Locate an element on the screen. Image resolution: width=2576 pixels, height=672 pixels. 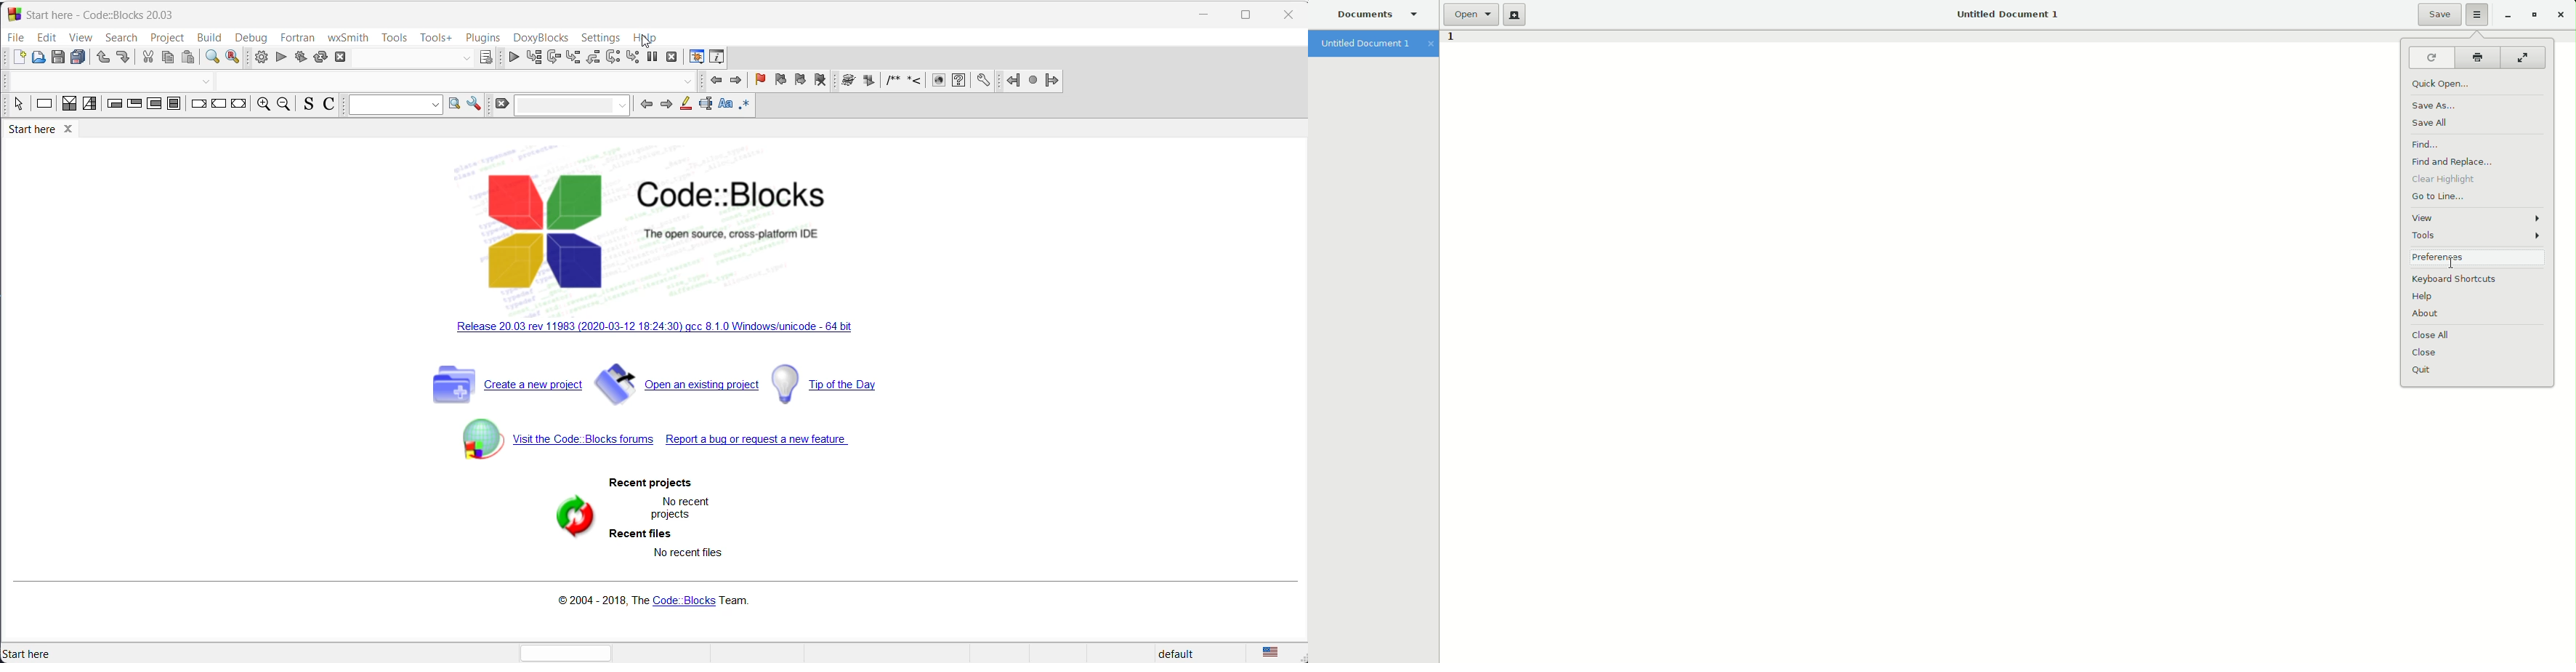
select is located at coordinates (14, 105).